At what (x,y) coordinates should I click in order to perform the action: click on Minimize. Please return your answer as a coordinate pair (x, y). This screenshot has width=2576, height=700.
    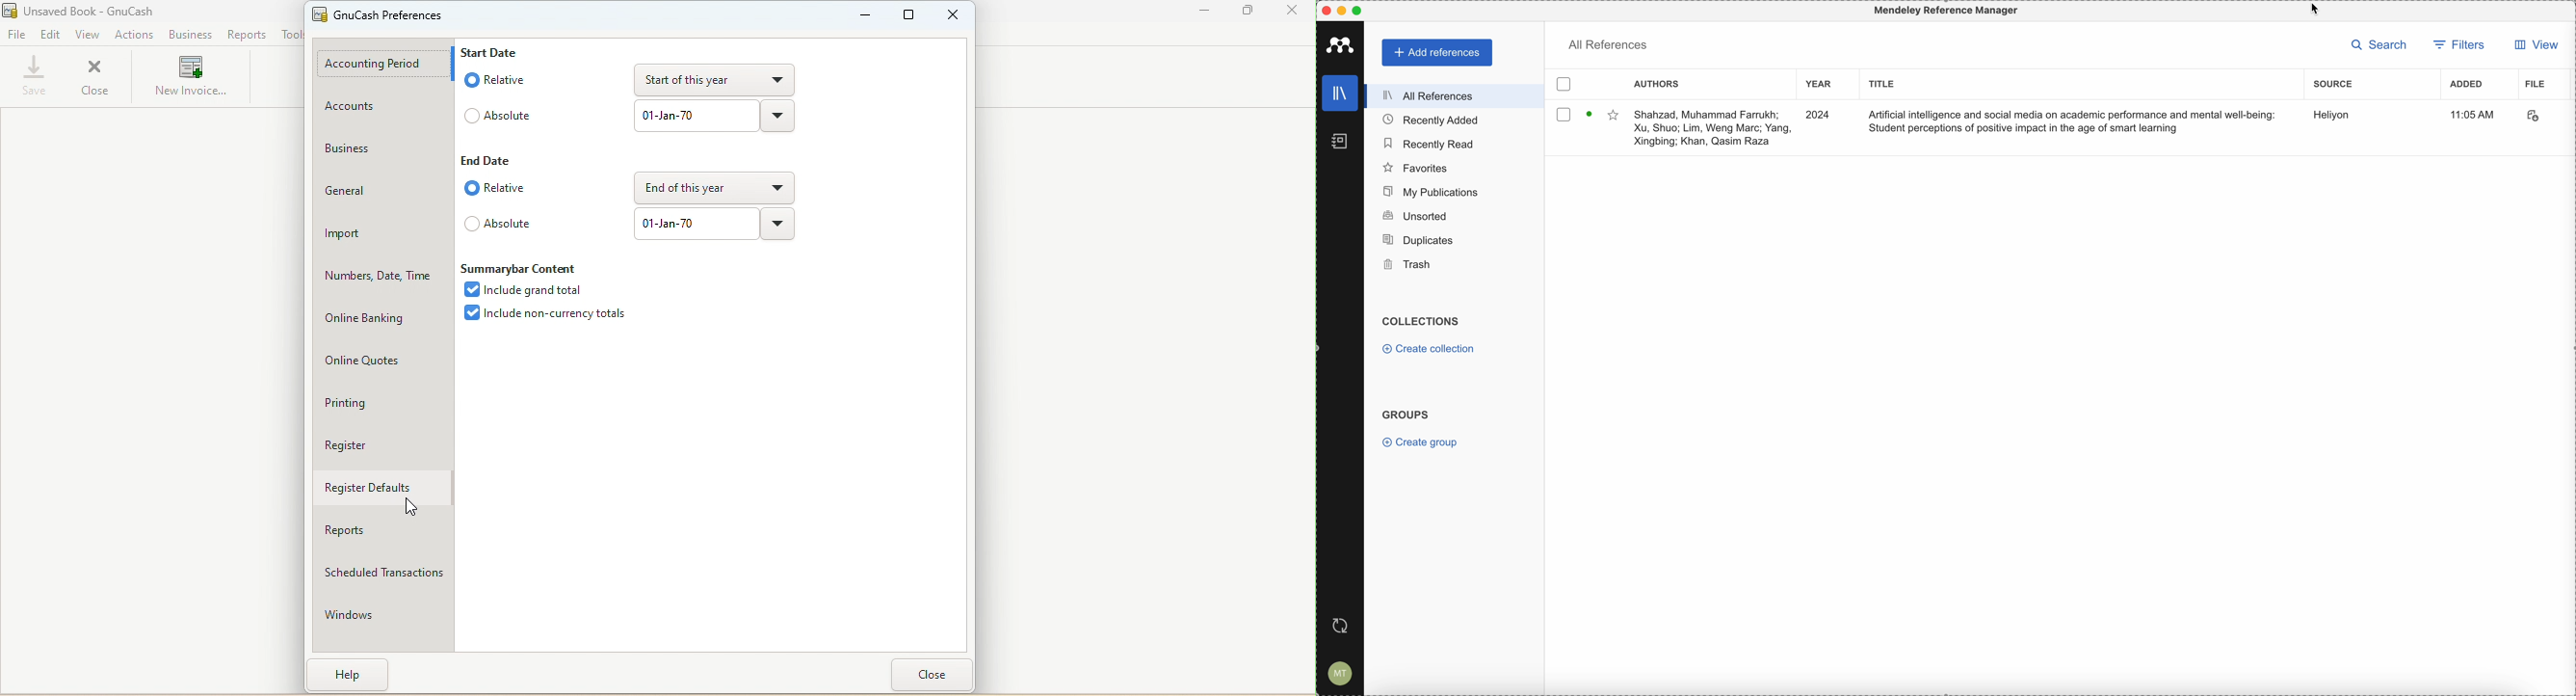
    Looking at the image, I should click on (1207, 12).